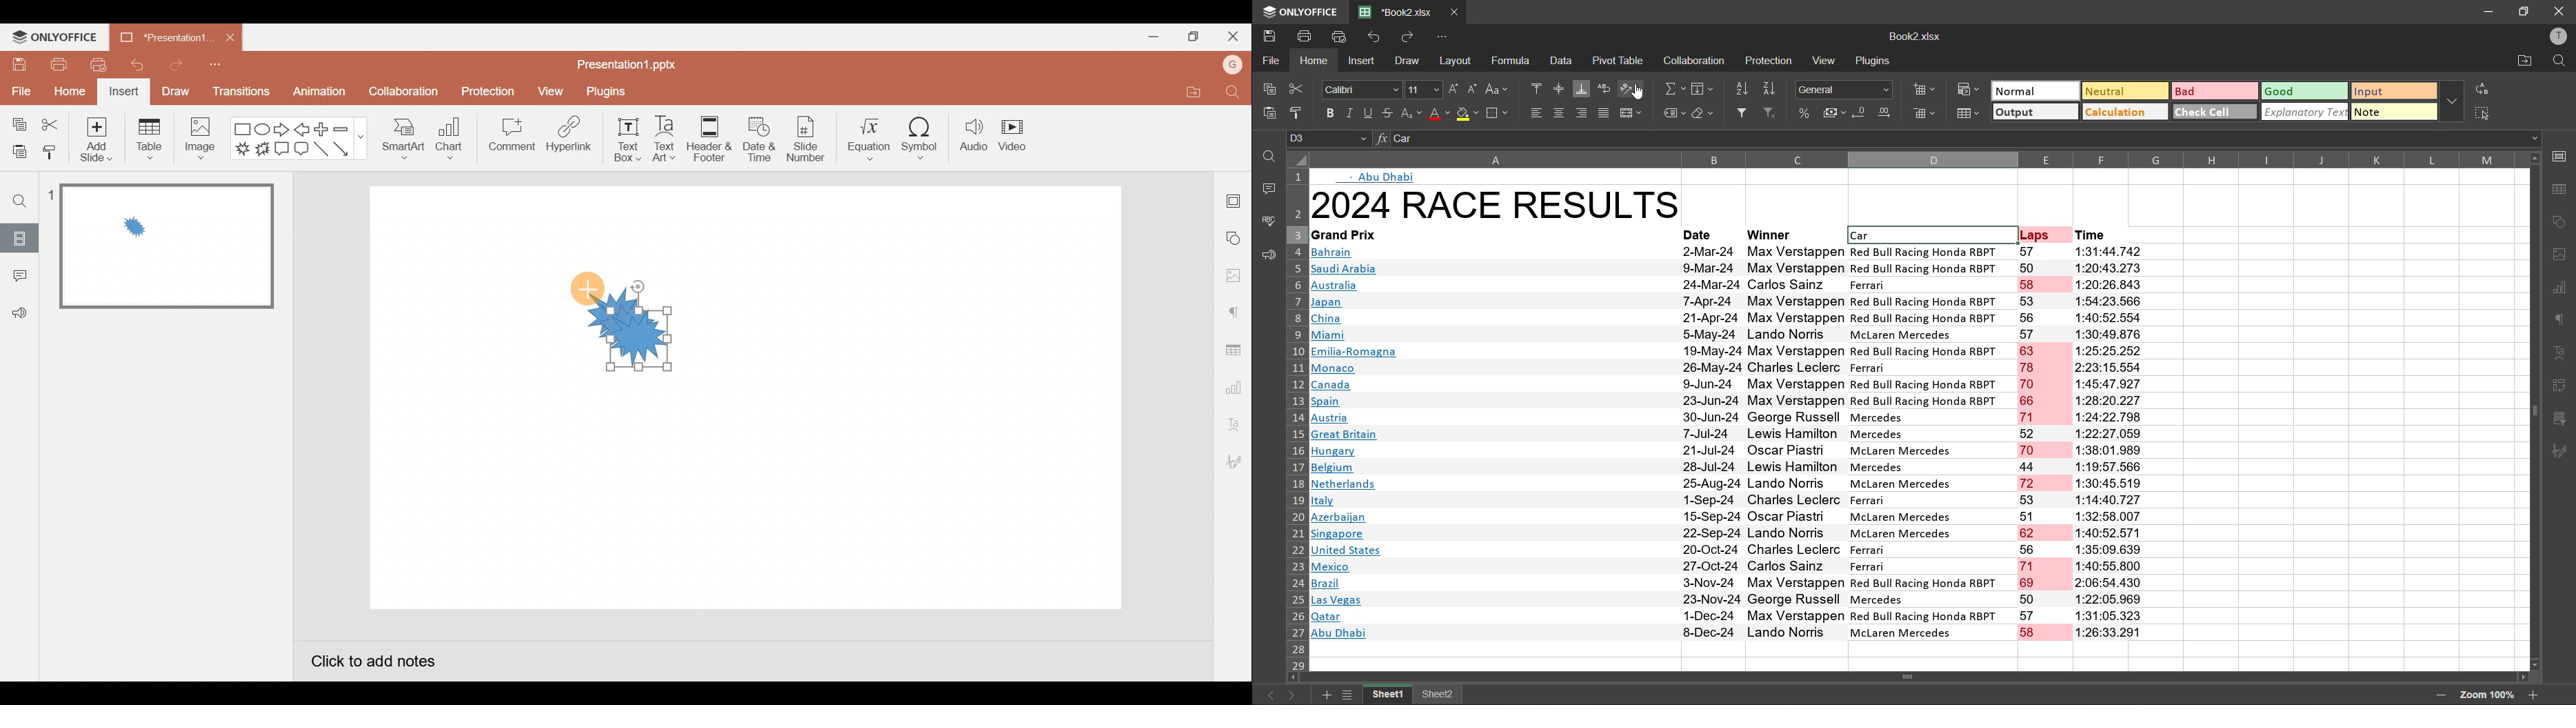 The image size is (2576, 728). I want to click on Ellipse, so click(265, 130).